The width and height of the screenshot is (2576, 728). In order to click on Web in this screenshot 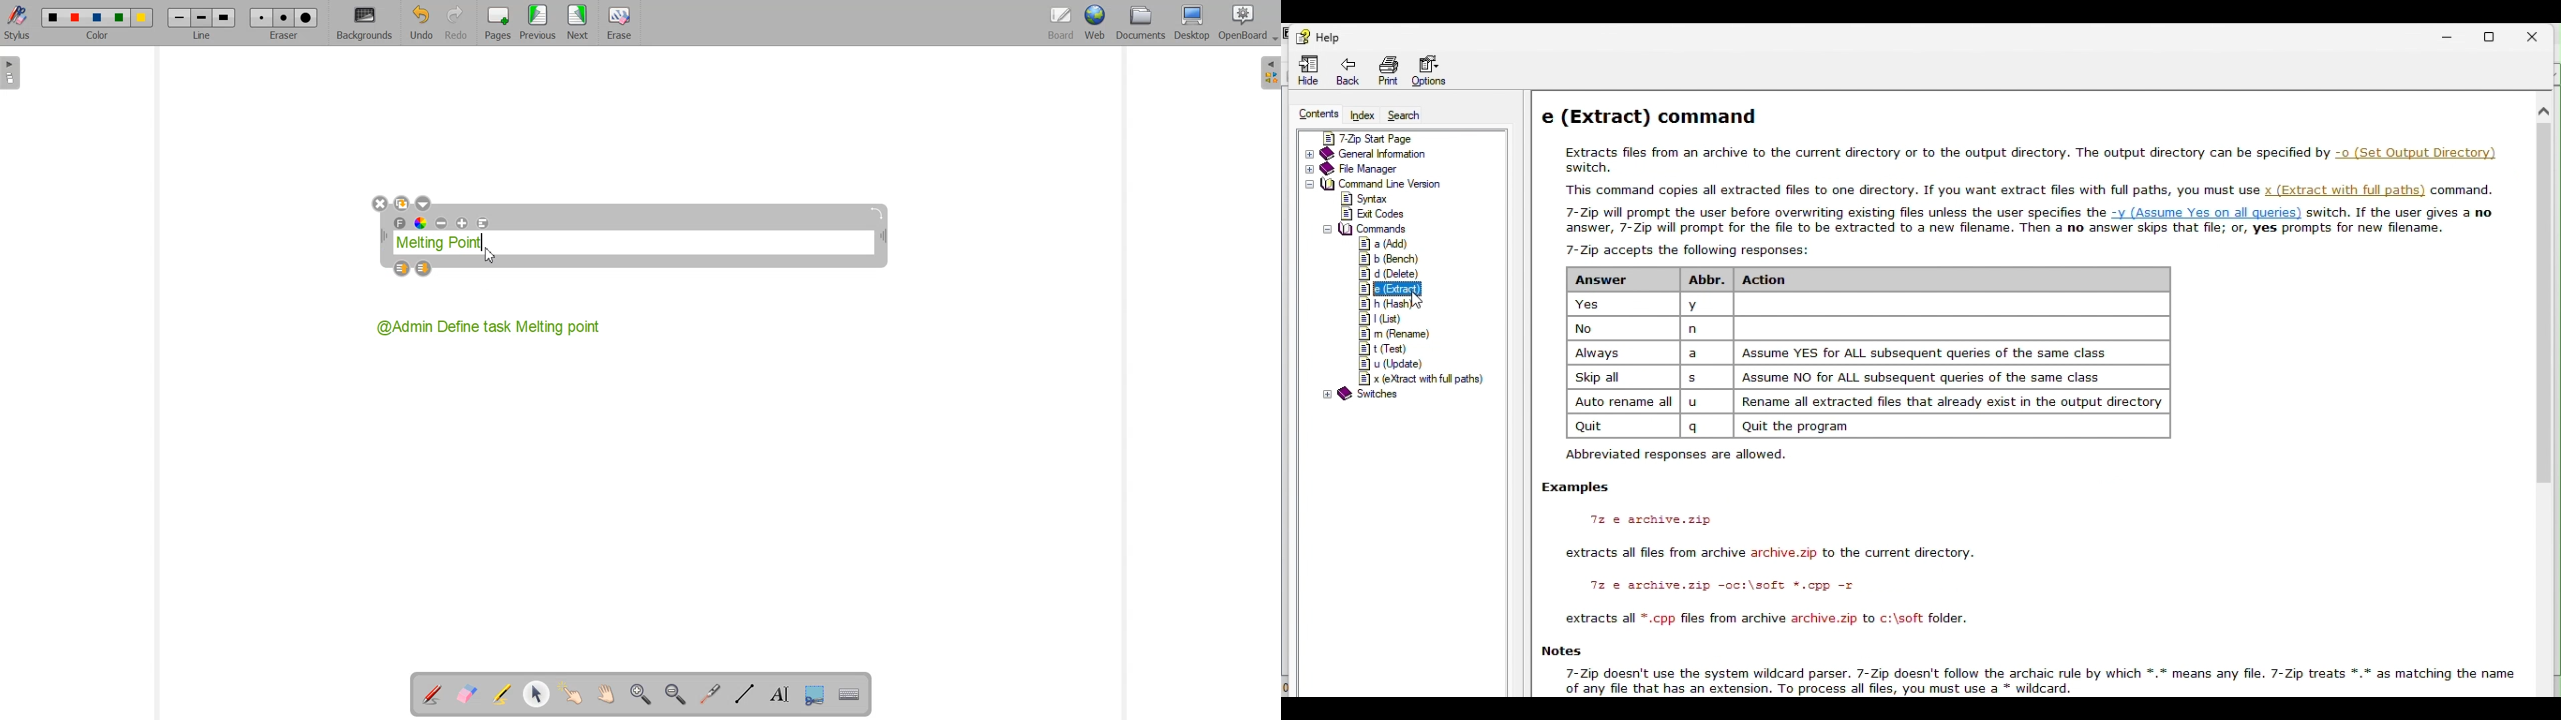, I will do `click(1094, 24)`.